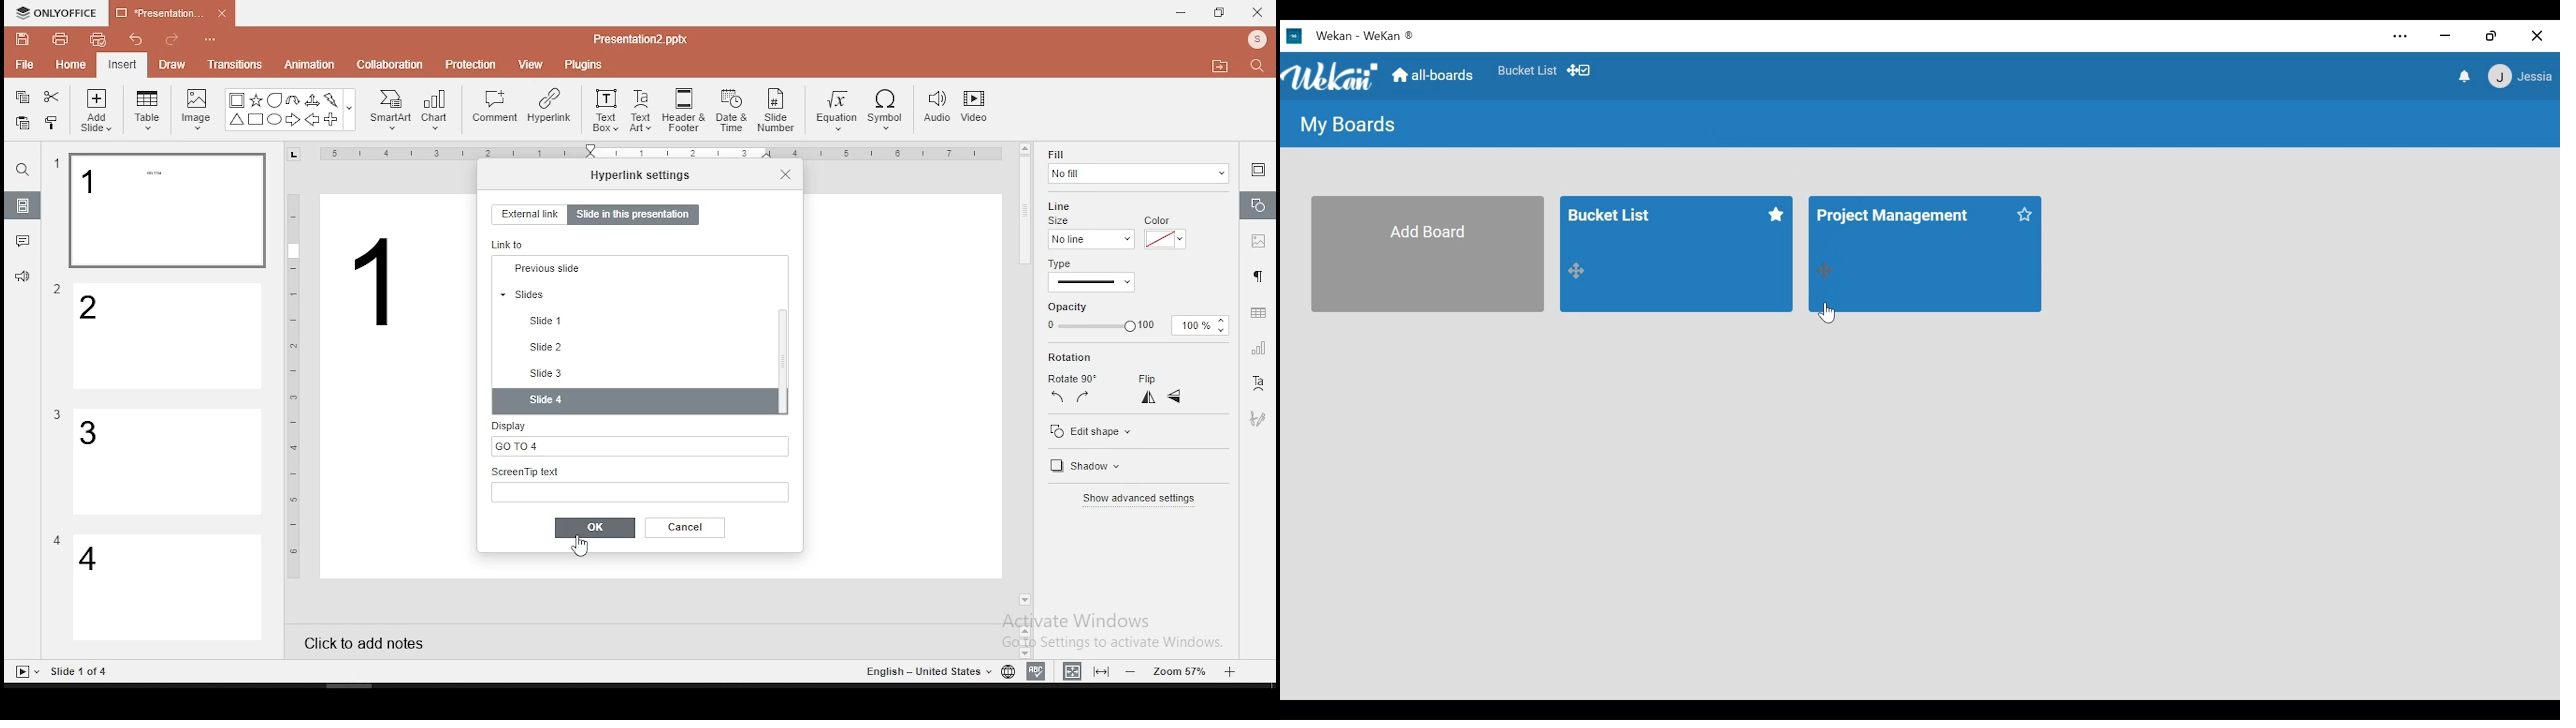 The width and height of the screenshot is (2576, 728). What do you see at coordinates (370, 641) in the screenshot?
I see `click to add notes` at bounding box center [370, 641].